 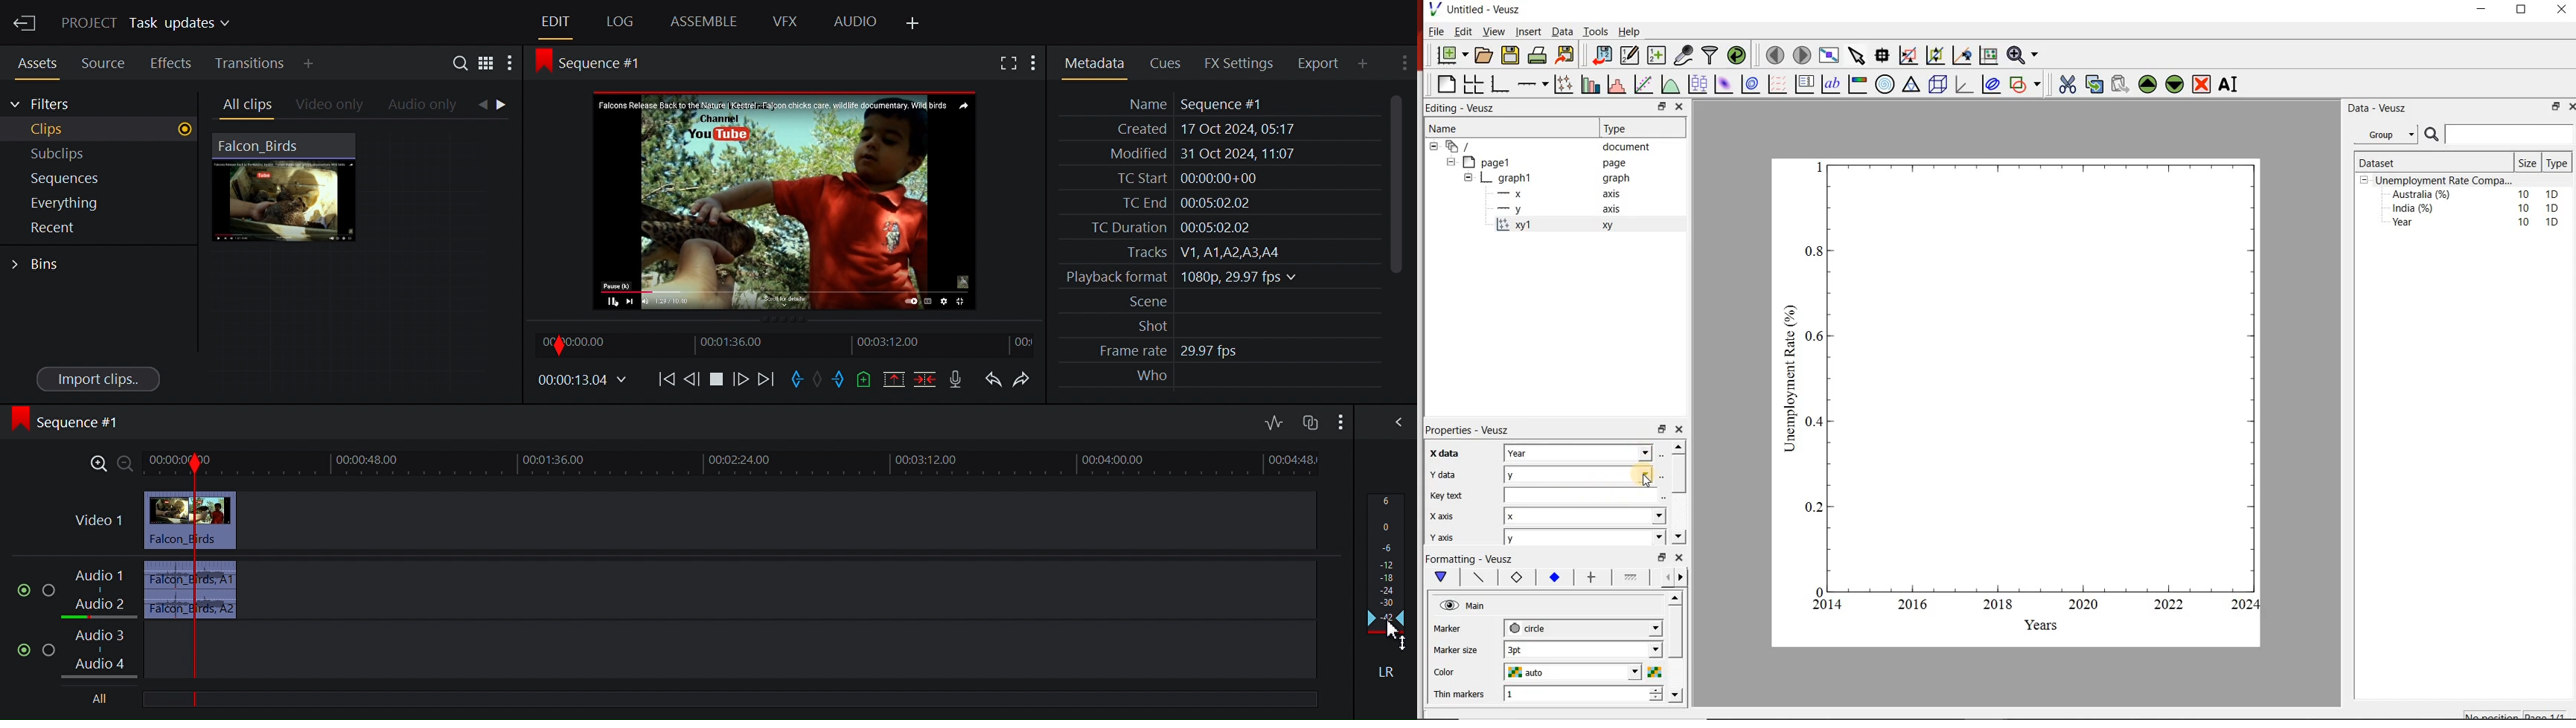 What do you see at coordinates (1094, 61) in the screenshot?
I see `Metadata` at bounding box center [1094, 61].